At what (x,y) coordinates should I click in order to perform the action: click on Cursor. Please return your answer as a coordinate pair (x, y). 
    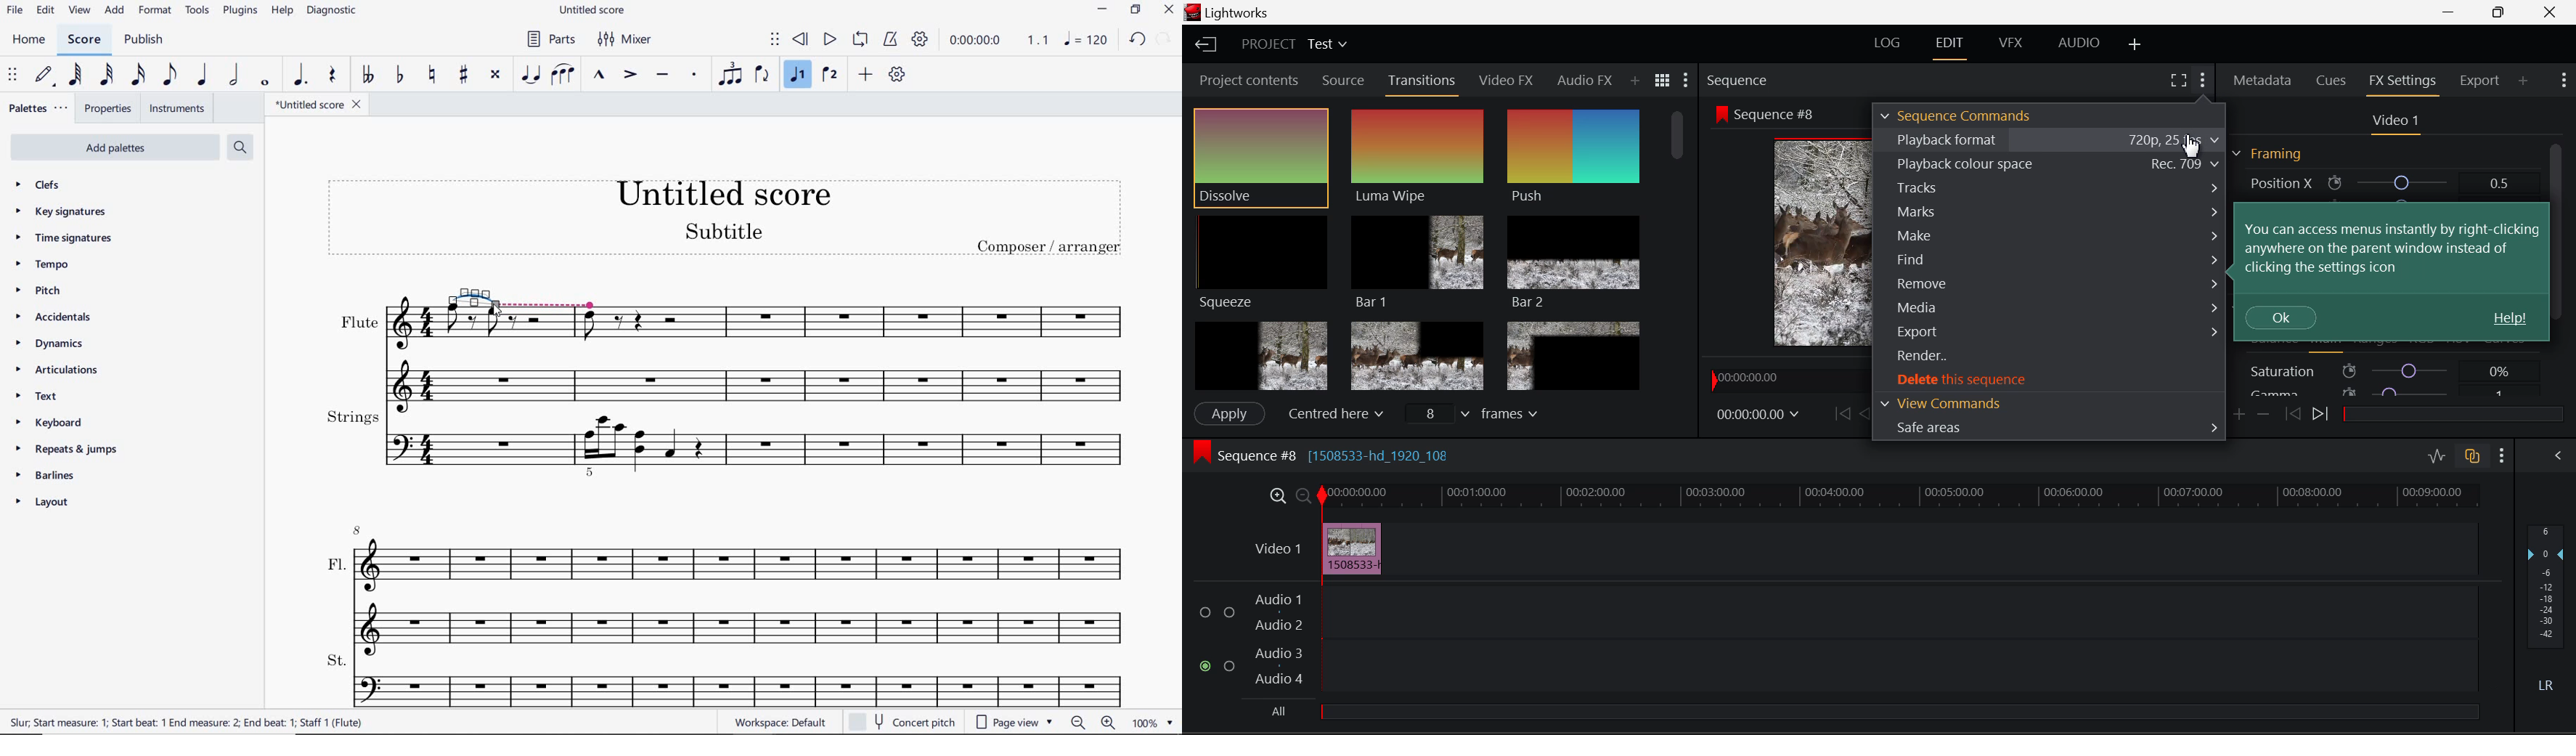
    Looking at the image, I should click on (2192, 149).